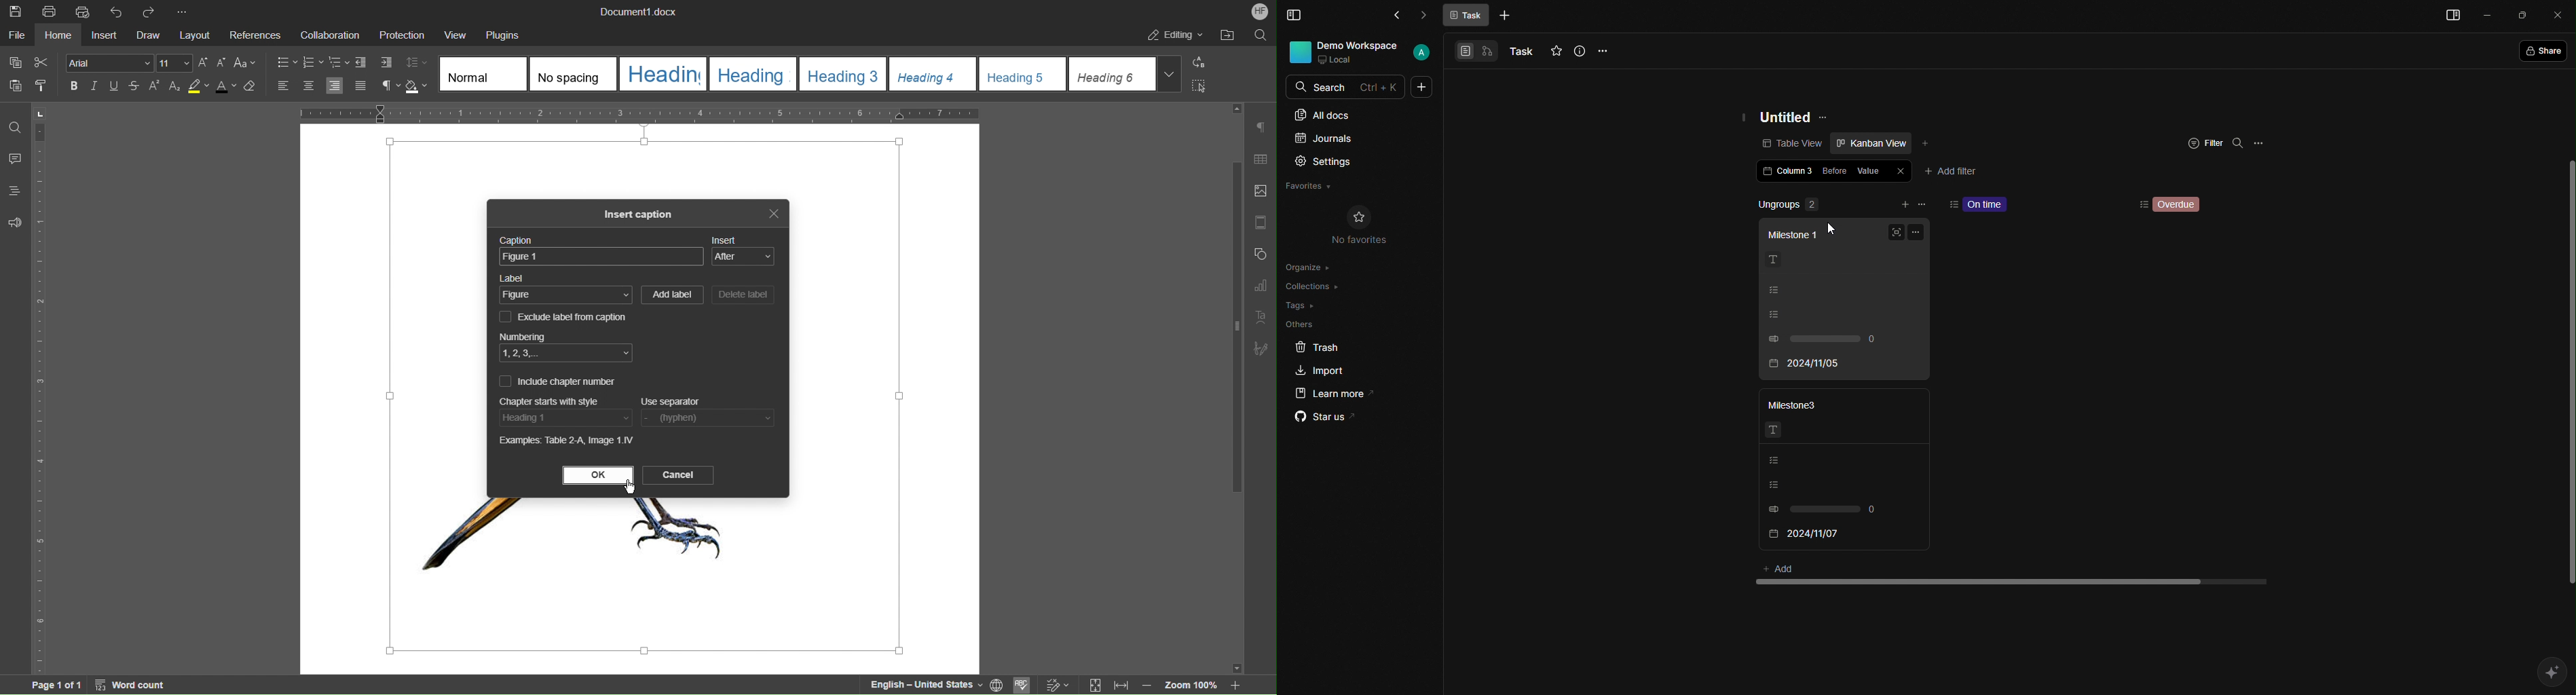 The height and width of the screenshot is (700, 2576). I want to click on Undo, so click(115, 11).